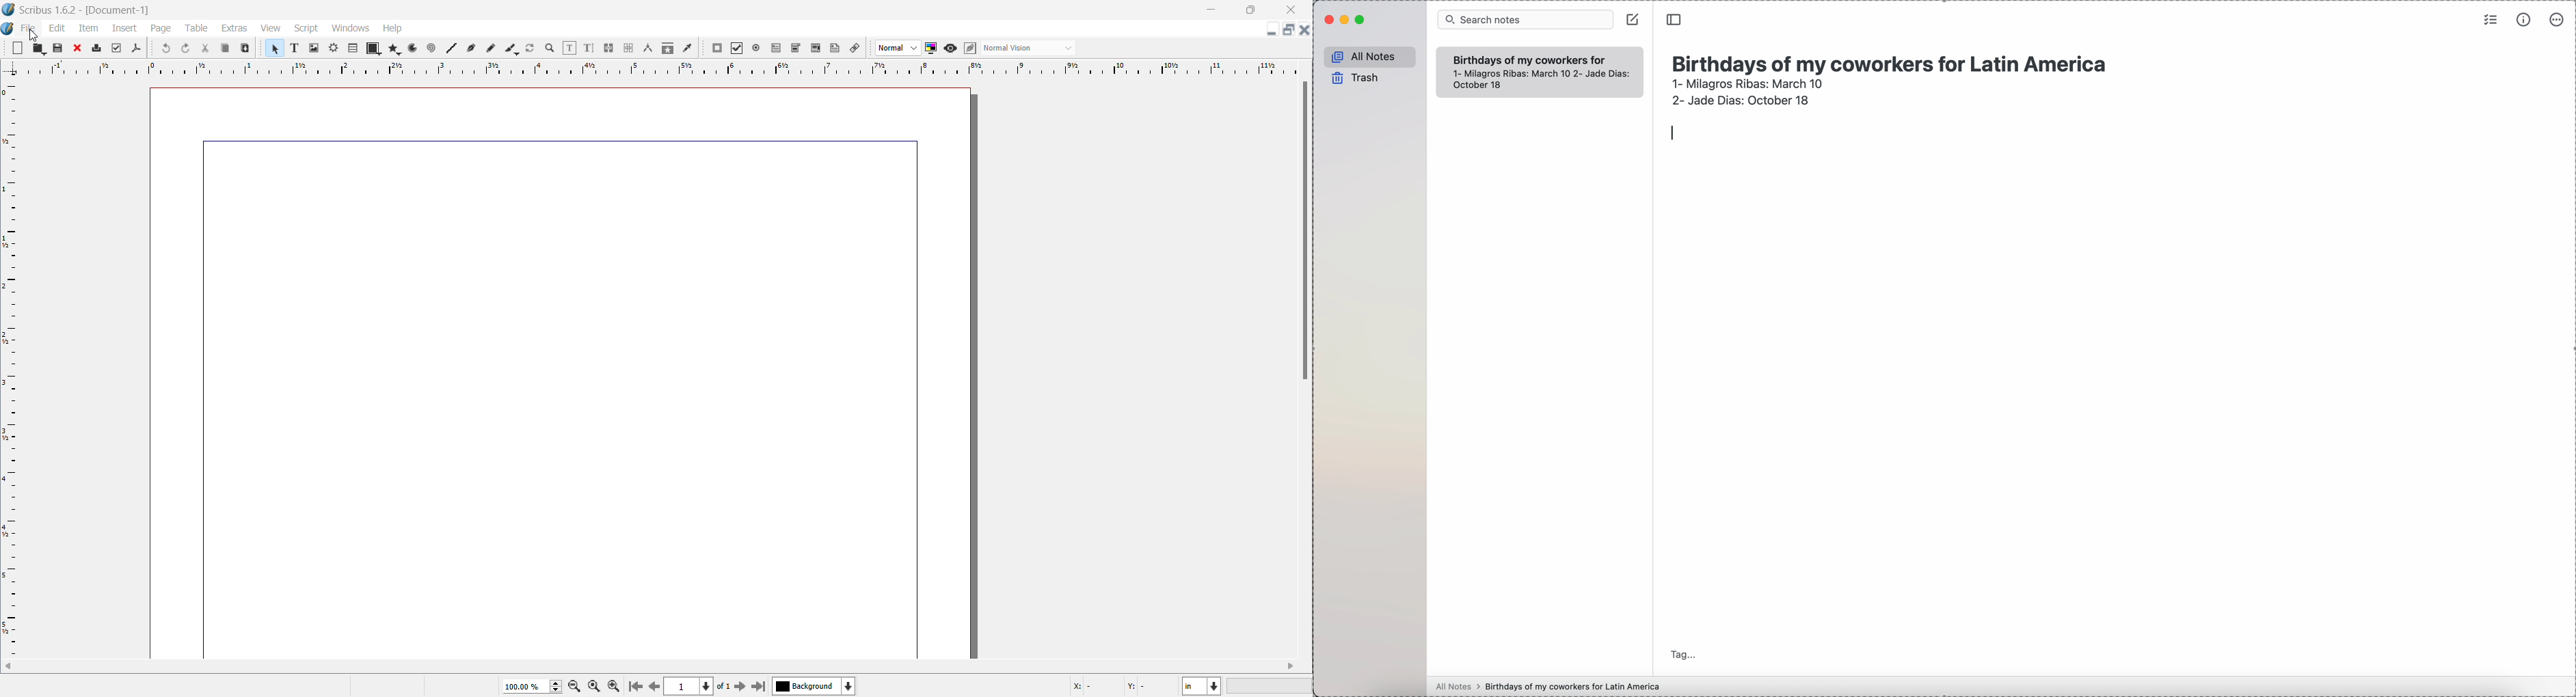 The image size is (2576, 700). I want to click on search, so click(549, 49).